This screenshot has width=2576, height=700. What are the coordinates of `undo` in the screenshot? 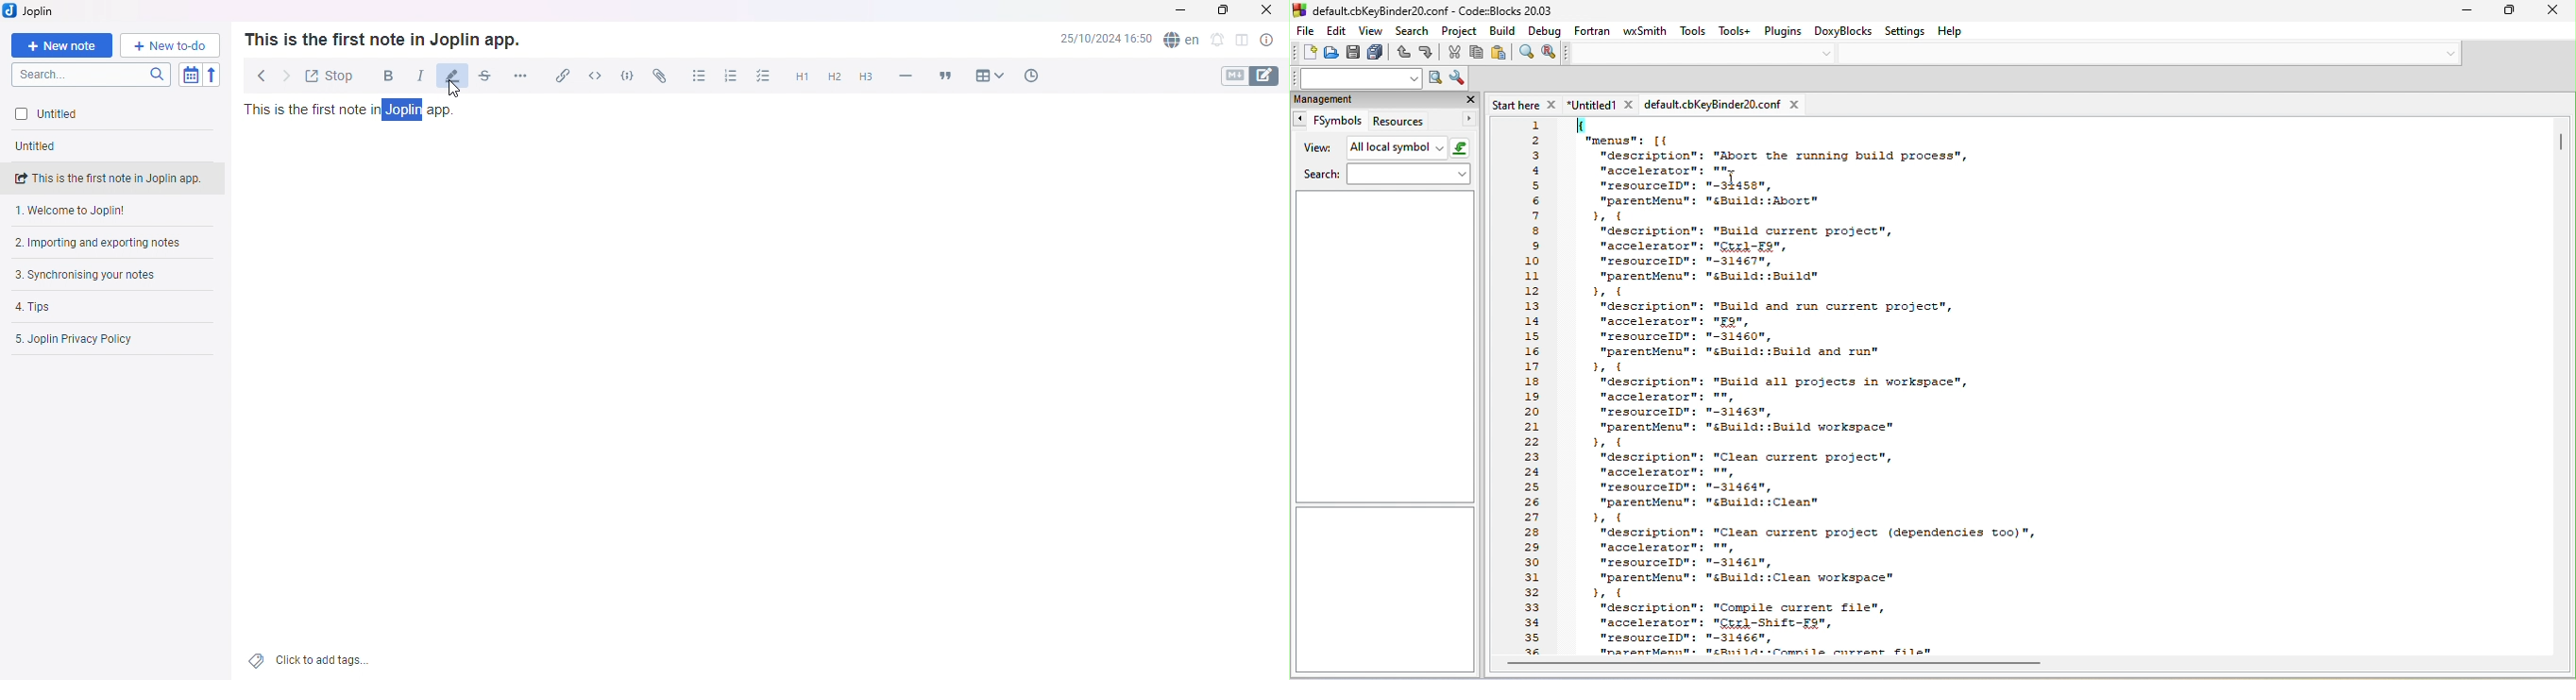 It's located at (1403, 54).